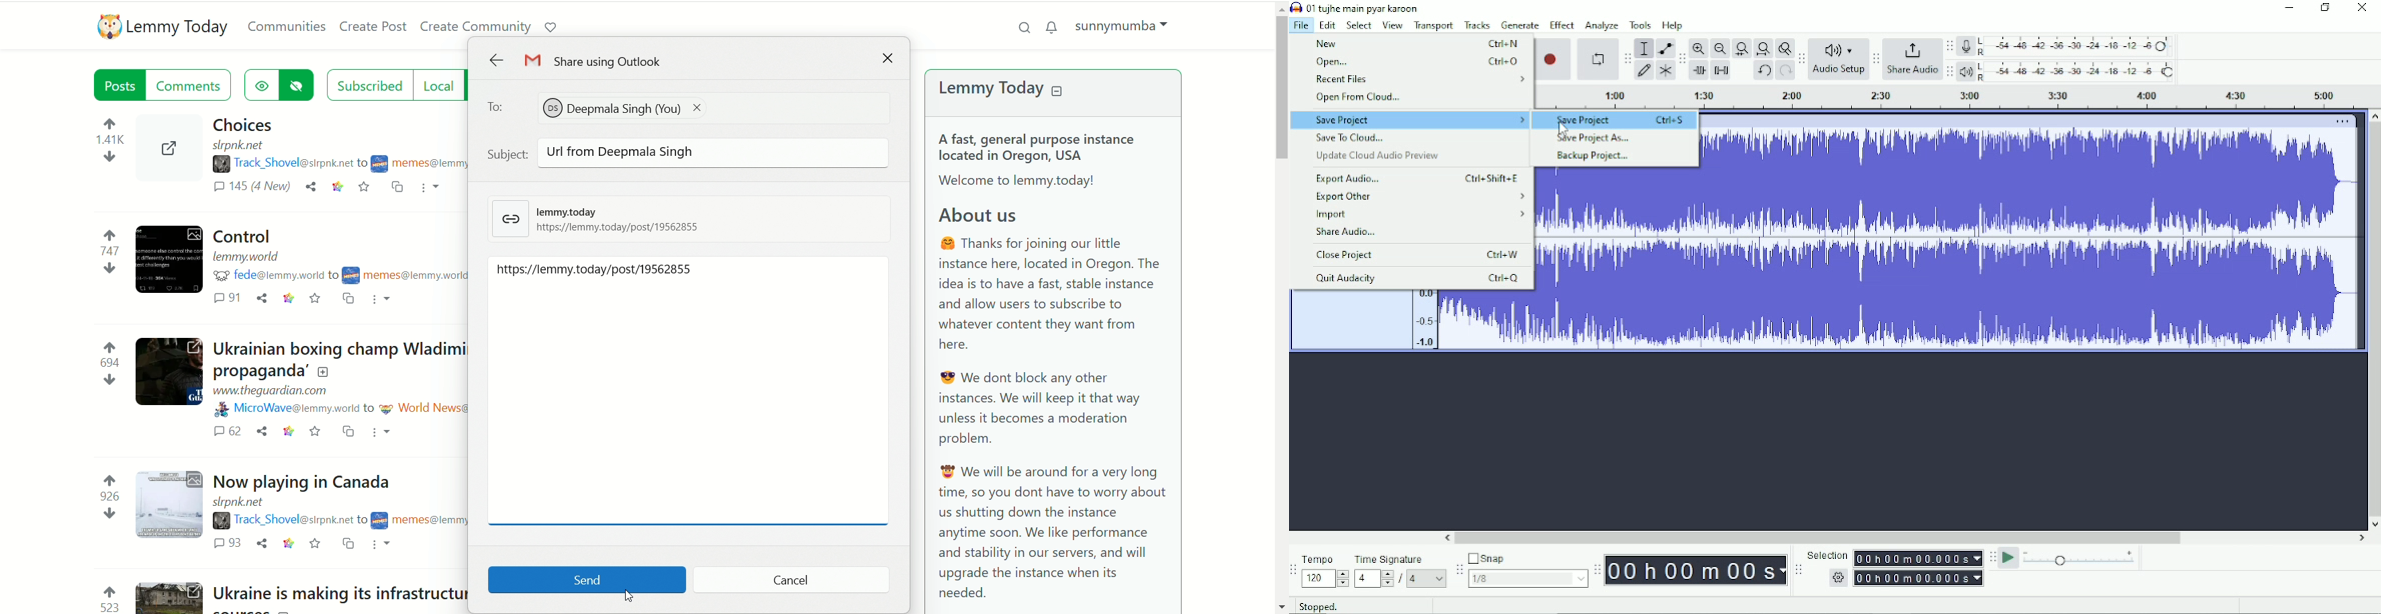 The image size is (2408, 616). What do you see at coordinates (261, 431) in the screenshot?
I see `share` at bounding box center [261, 431].